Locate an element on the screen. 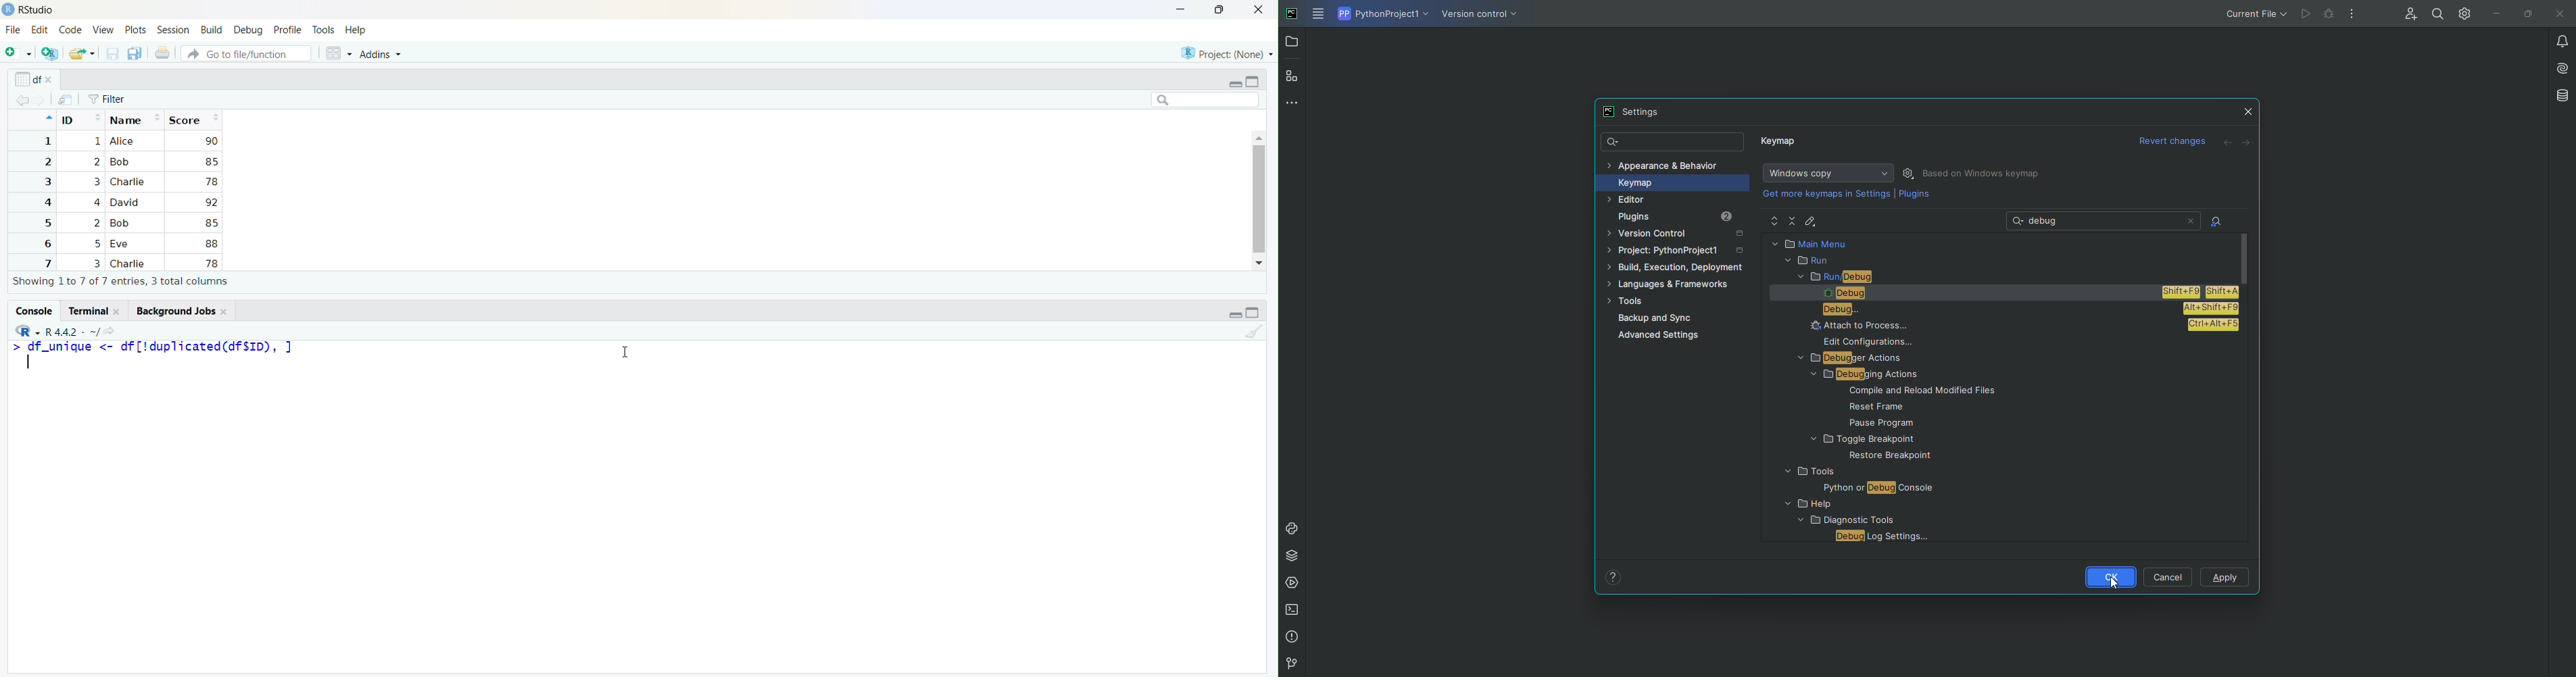 The image size is (2576, 700). Settings is located at coordinates (1637, 111).